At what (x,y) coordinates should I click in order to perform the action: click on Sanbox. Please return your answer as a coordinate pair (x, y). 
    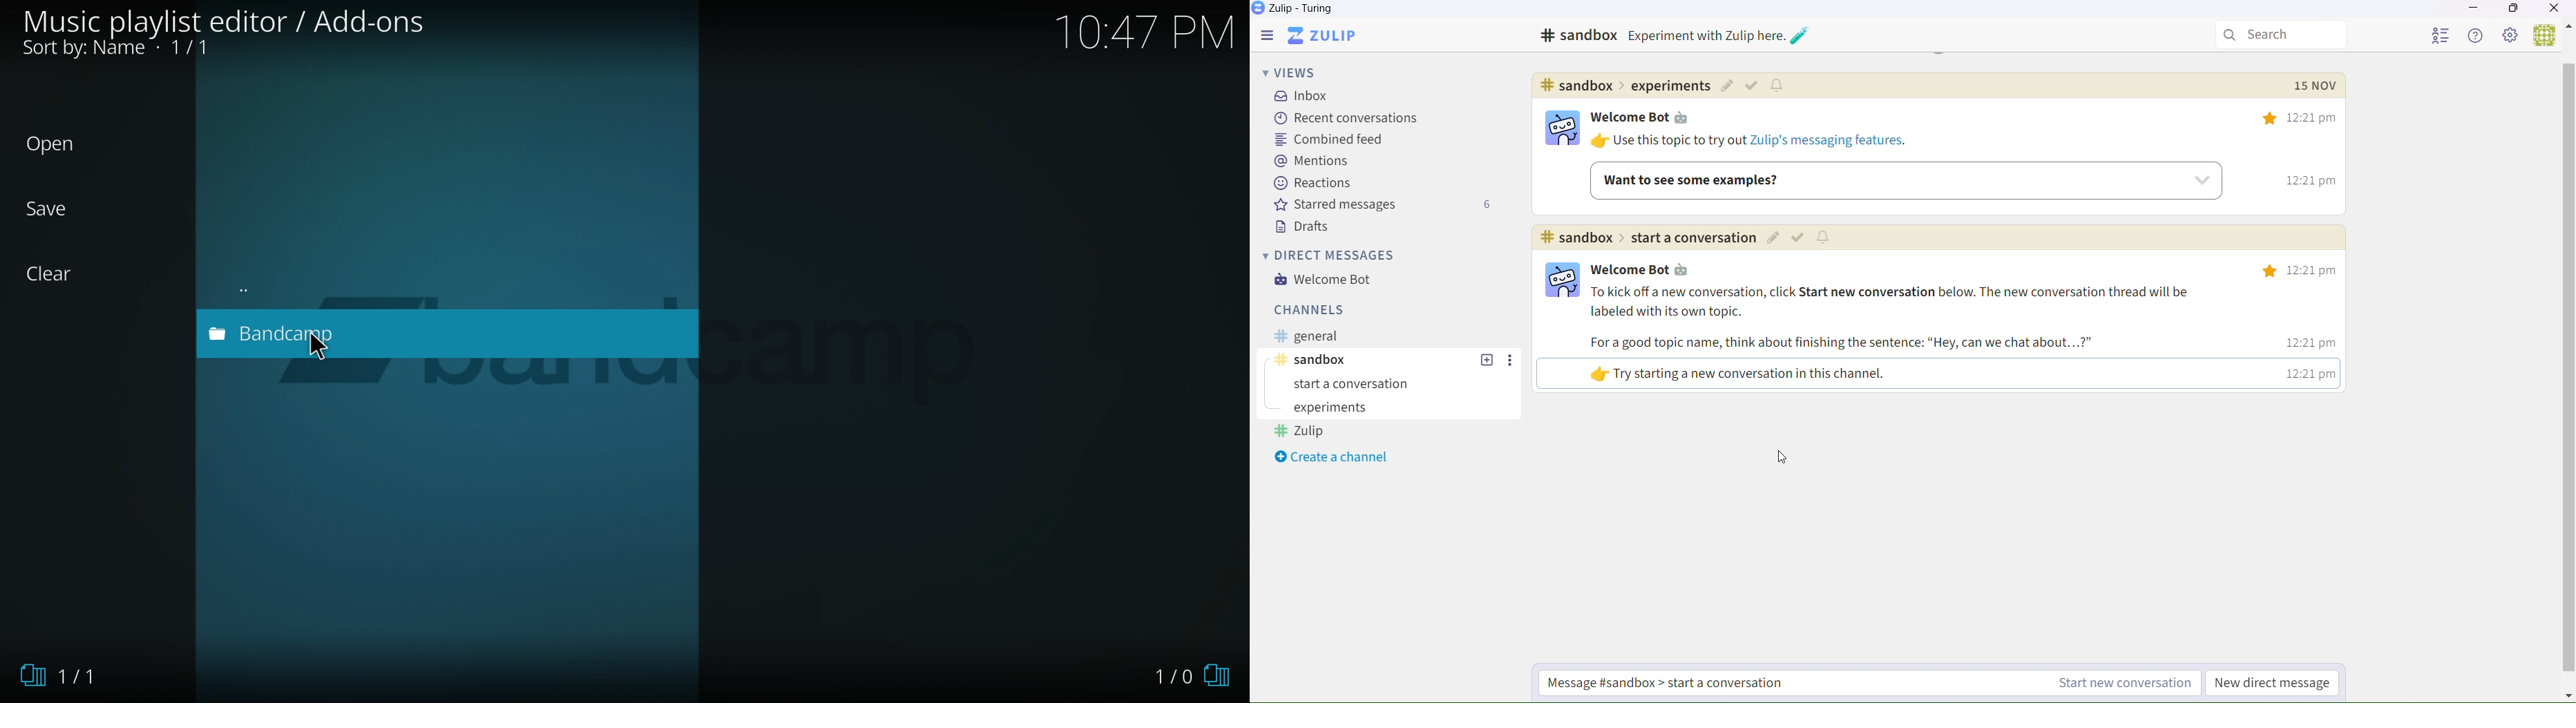
    Looking at the image, I should click on (1364, 360).